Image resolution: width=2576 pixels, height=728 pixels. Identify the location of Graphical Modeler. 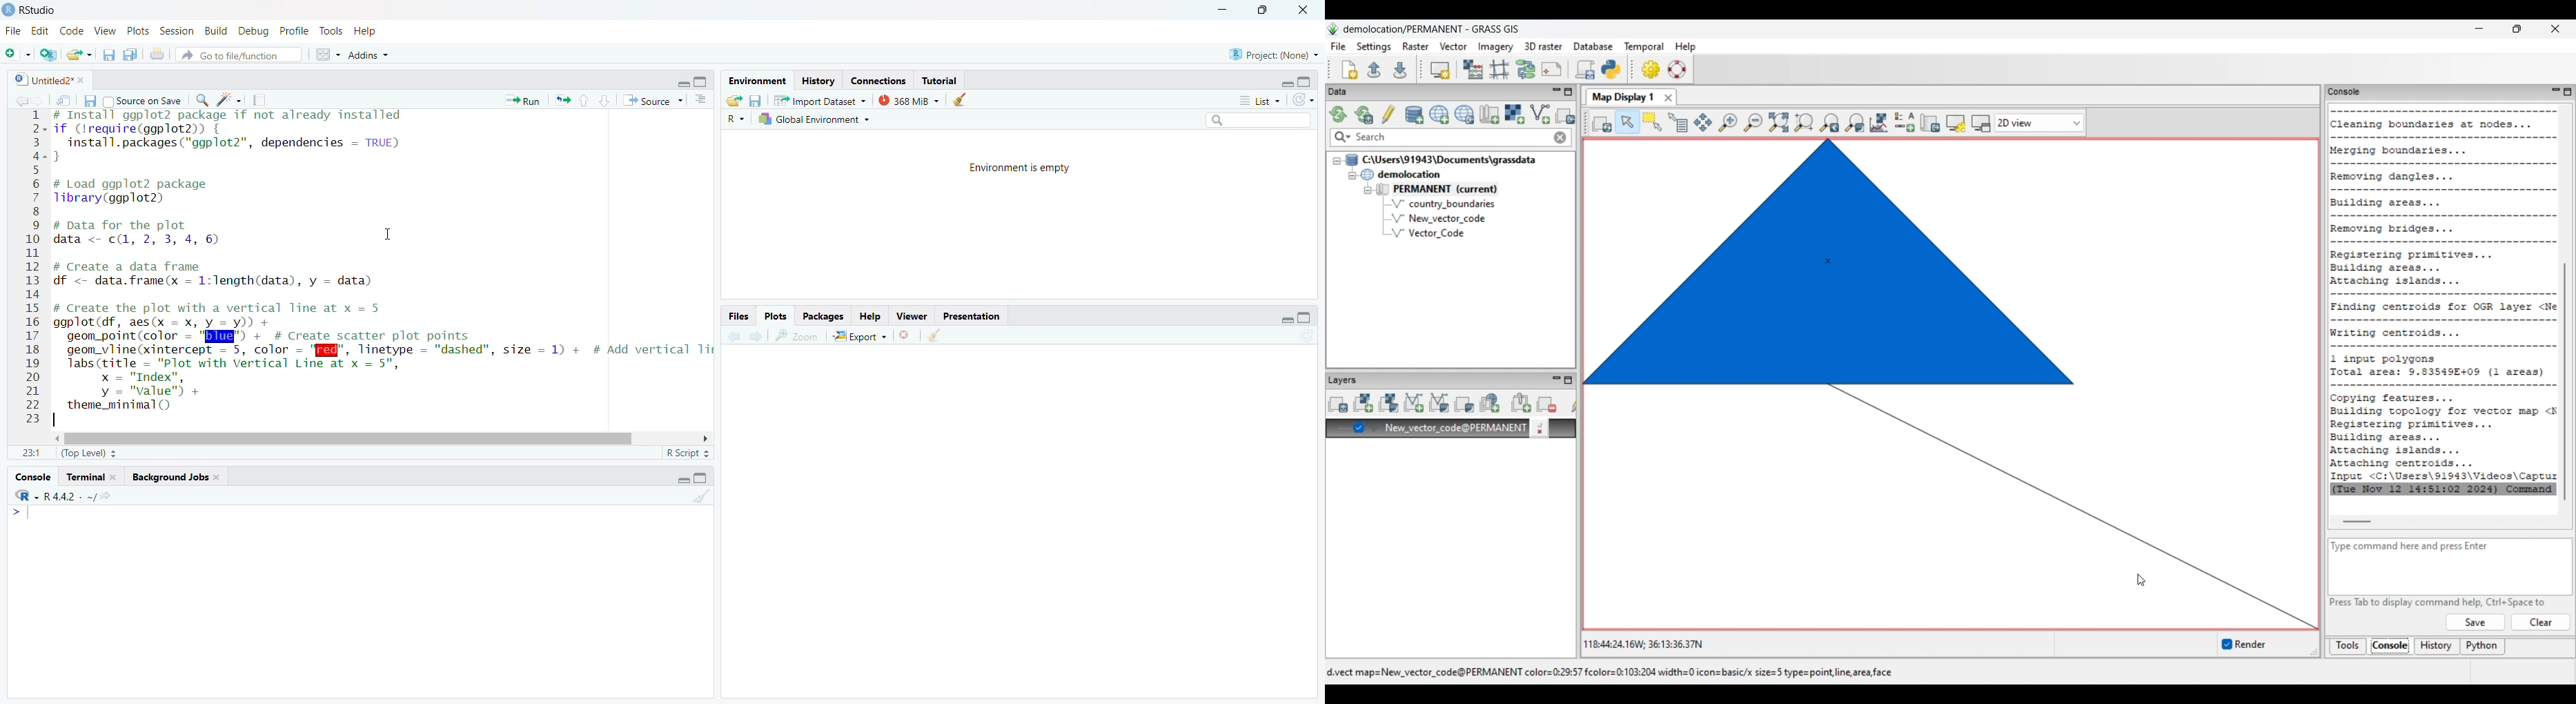
(1526, 69).